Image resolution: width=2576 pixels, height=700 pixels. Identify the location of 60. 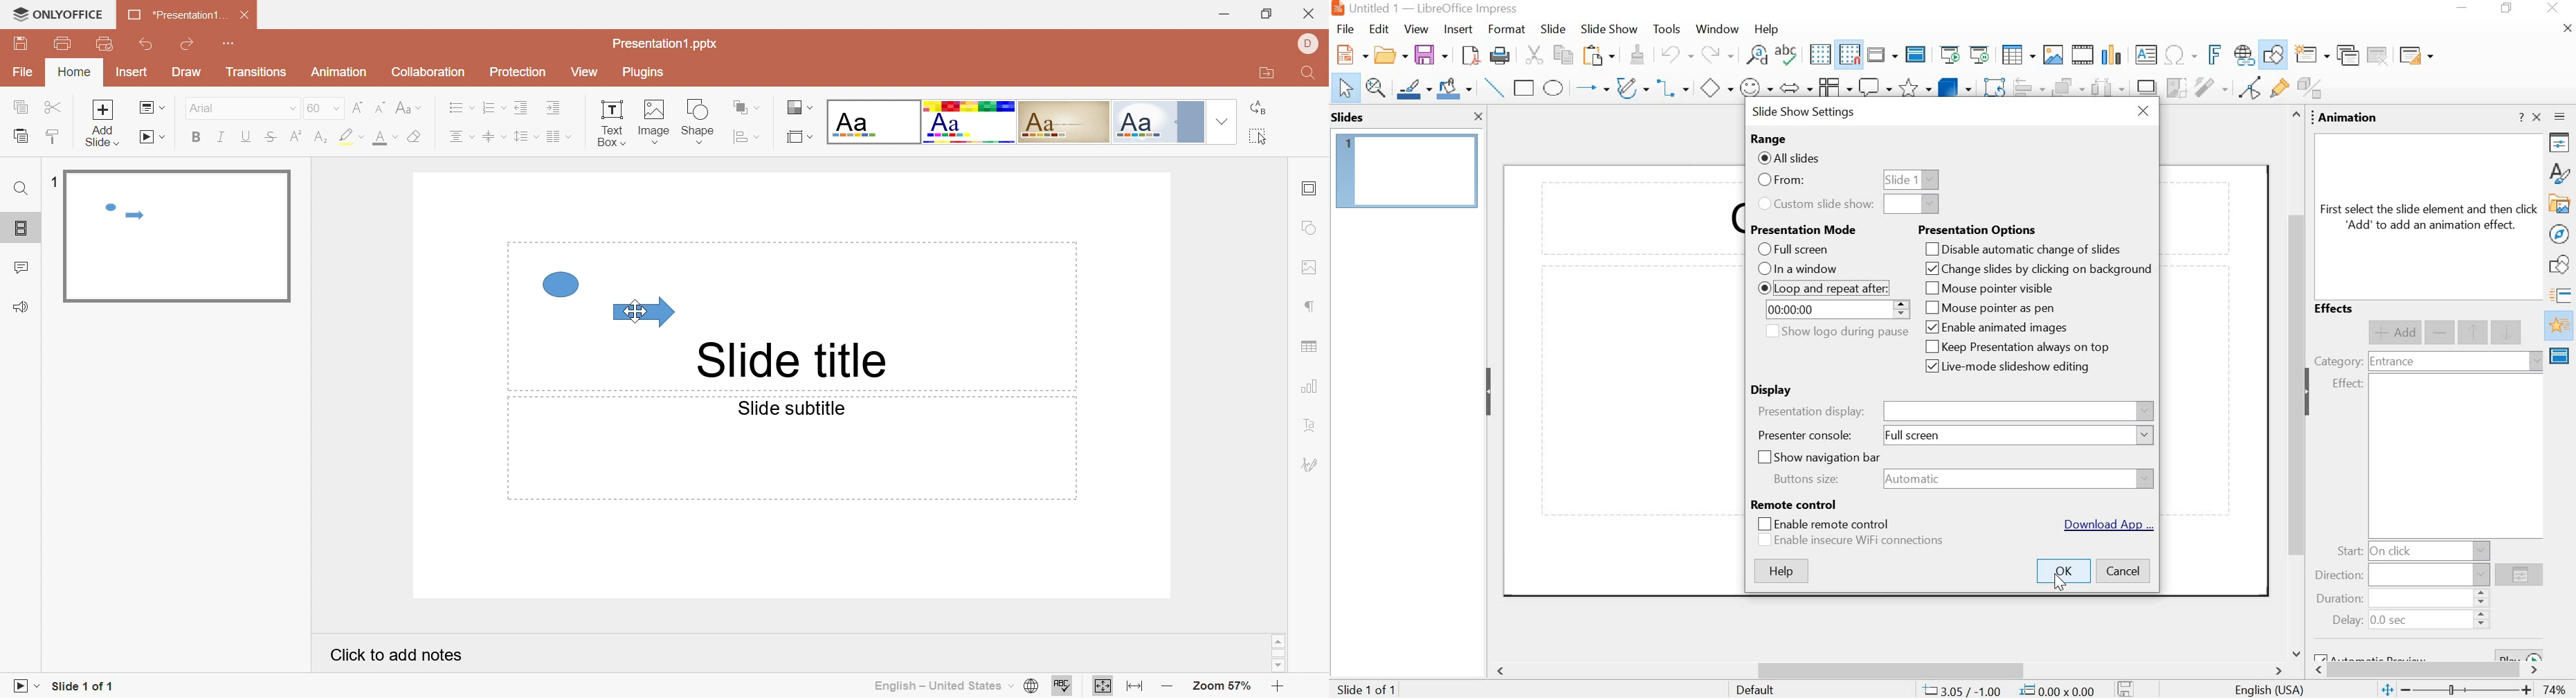
(321, 109).